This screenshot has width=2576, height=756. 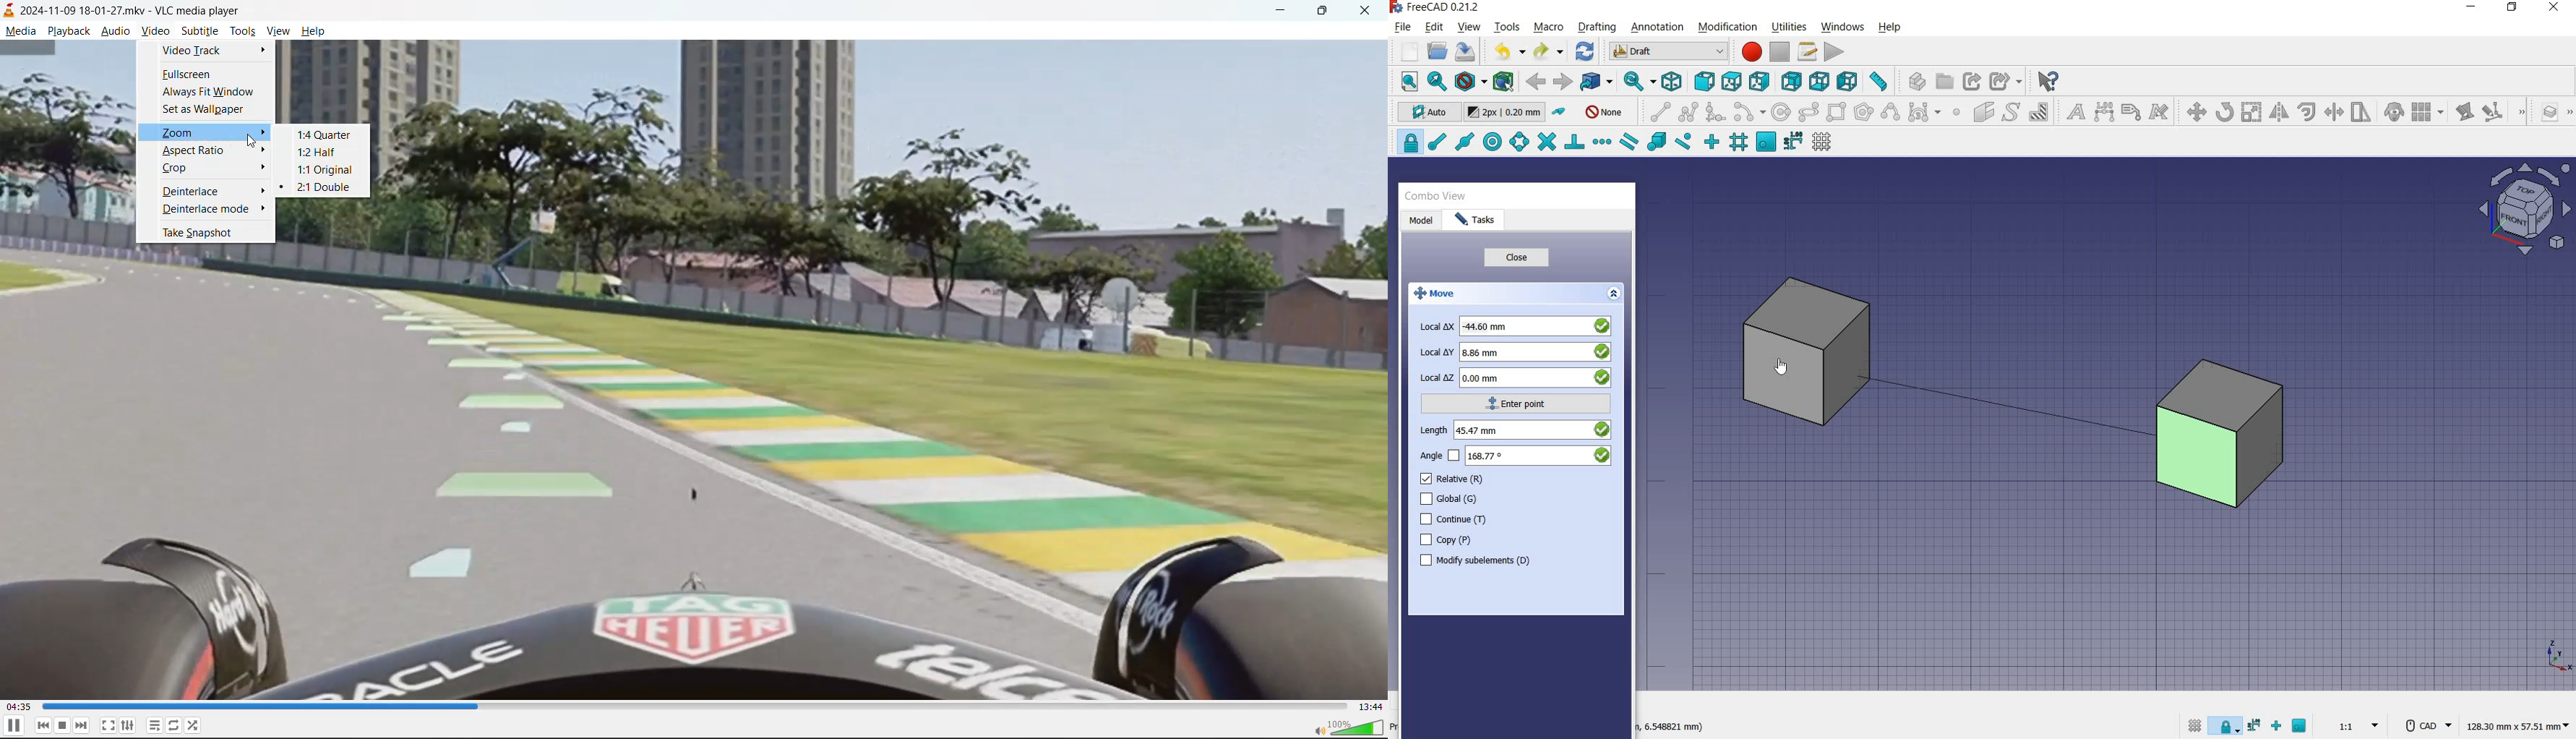 What do you see at coordinates (1807, 52) in the screenshot?
I see `macros` at bounding box center [1807, 52].